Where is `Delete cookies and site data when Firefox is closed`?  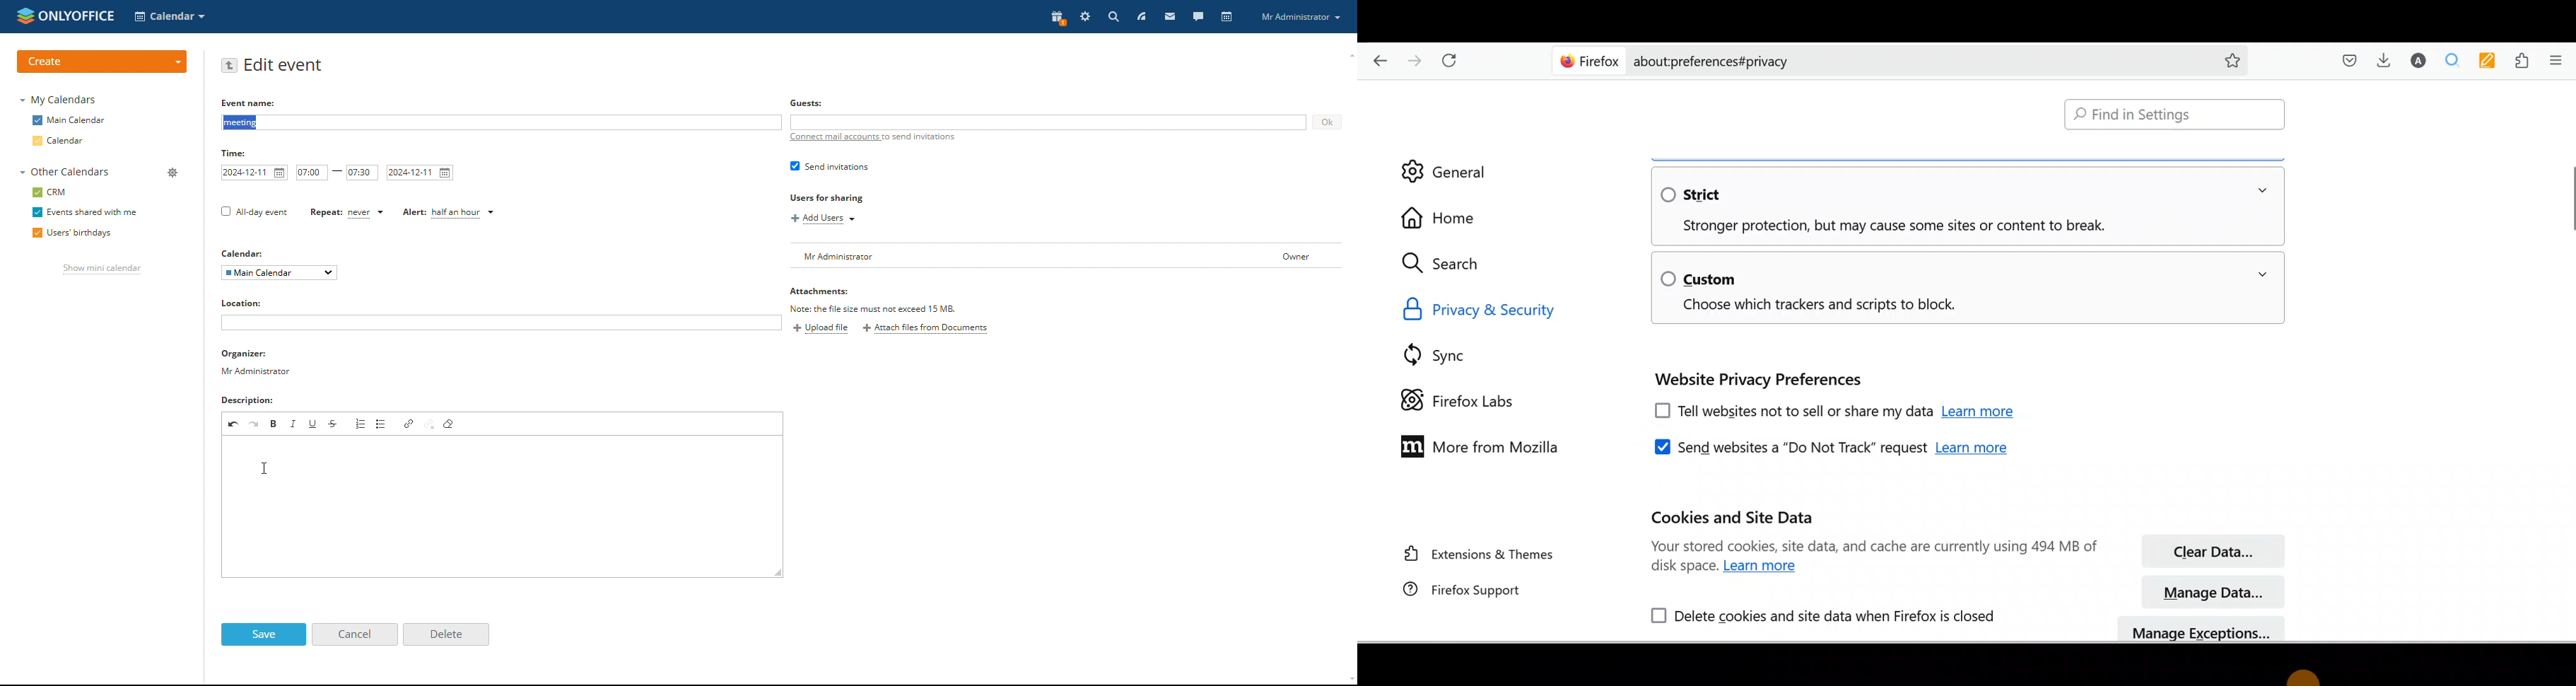
Delete cookies and site data when Firefox is closed is located at coordinates (1816, 614).